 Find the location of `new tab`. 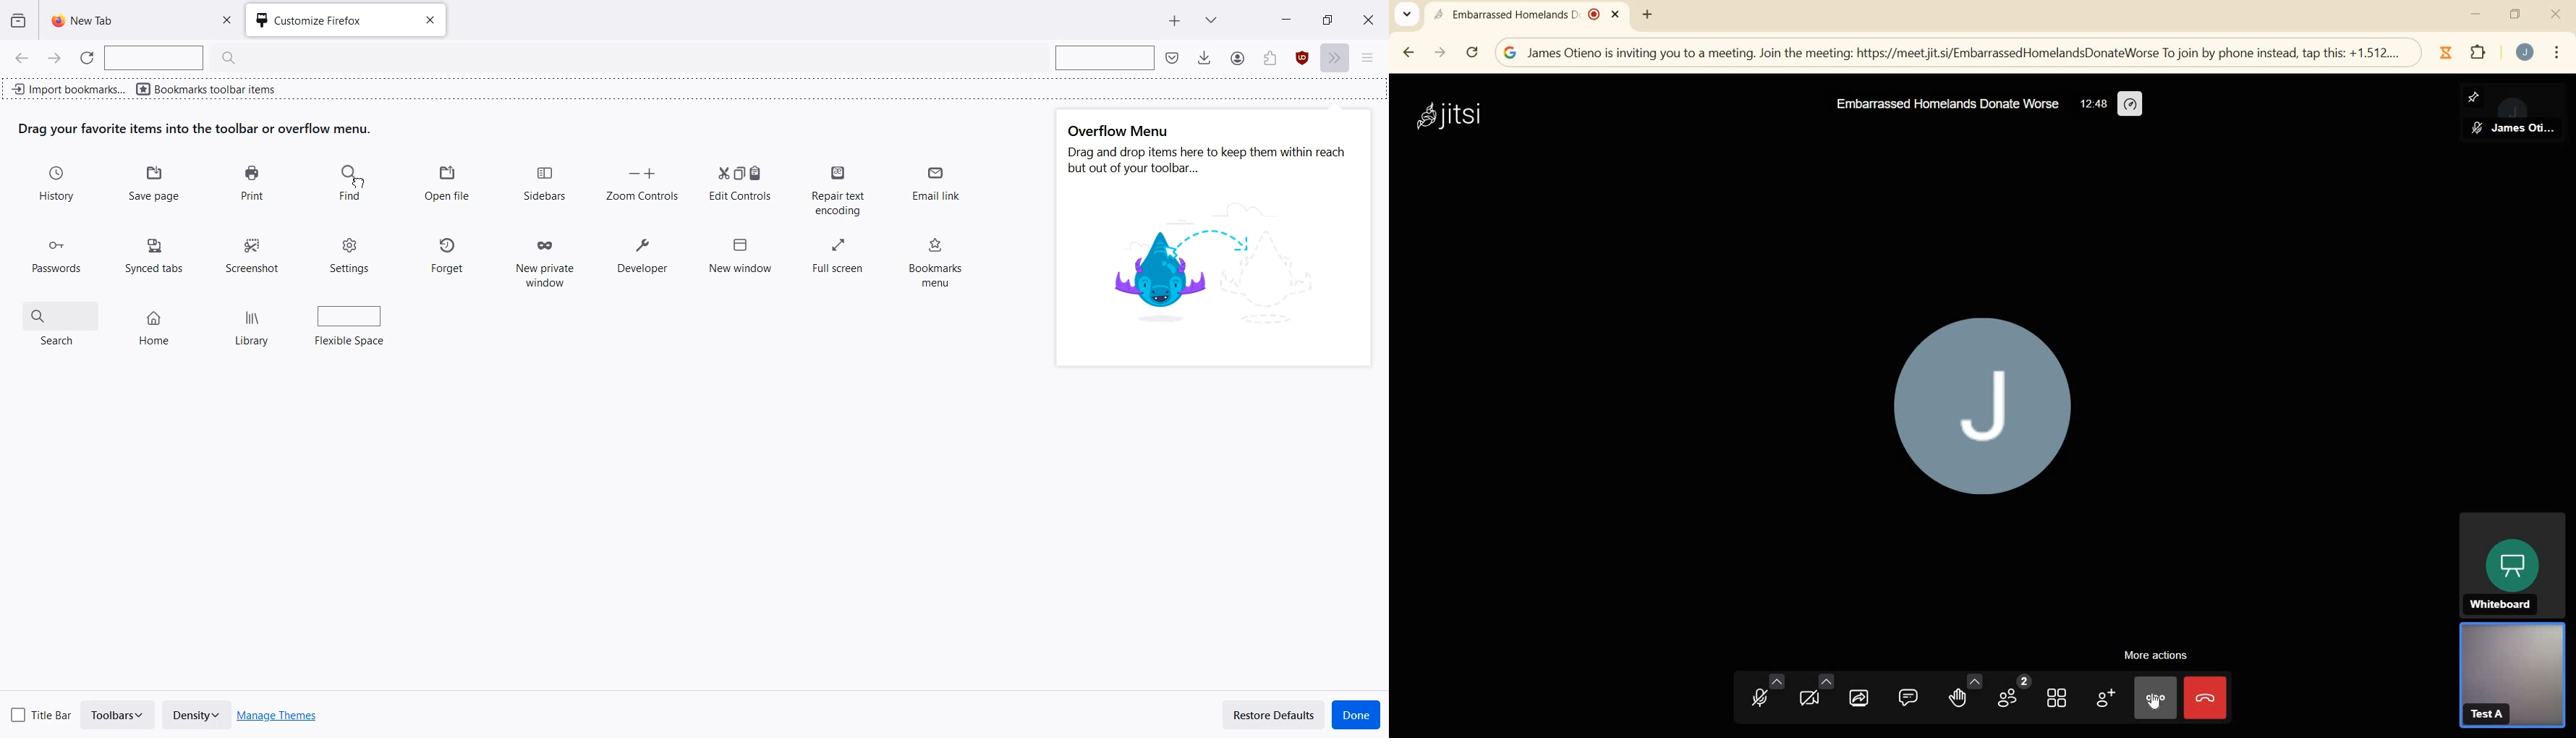

new tab is located at coordinates (1647, 13).